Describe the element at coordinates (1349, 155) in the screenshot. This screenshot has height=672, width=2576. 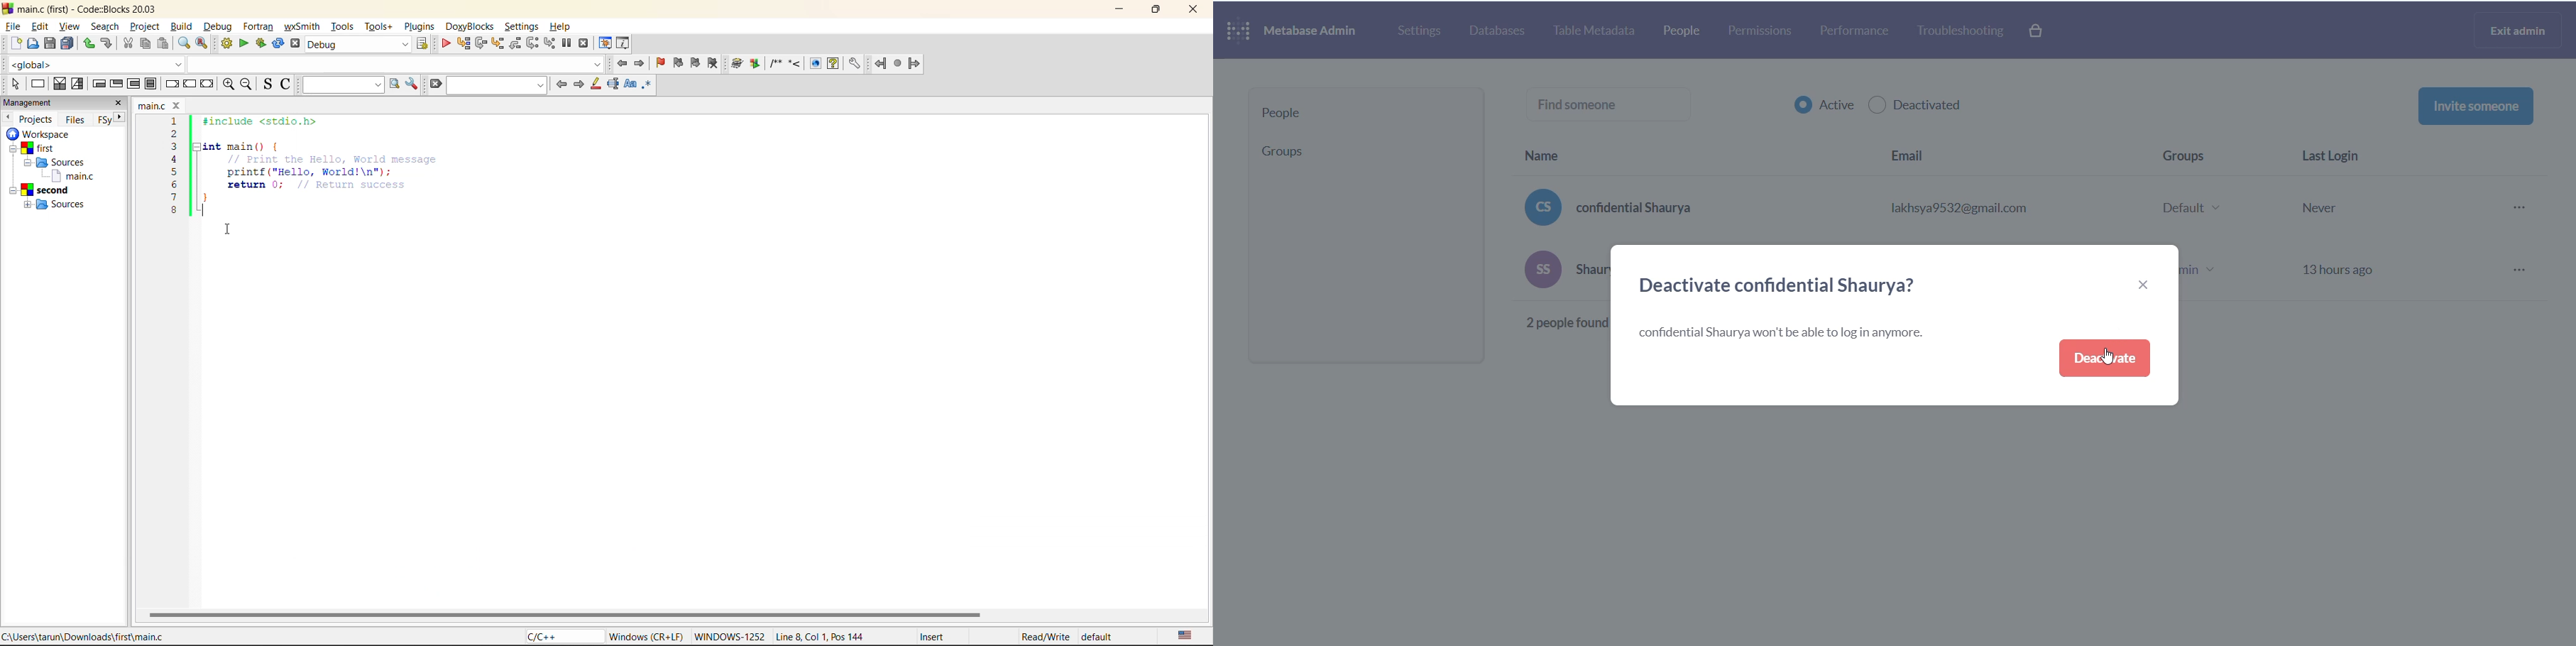
I see `group` at that location.